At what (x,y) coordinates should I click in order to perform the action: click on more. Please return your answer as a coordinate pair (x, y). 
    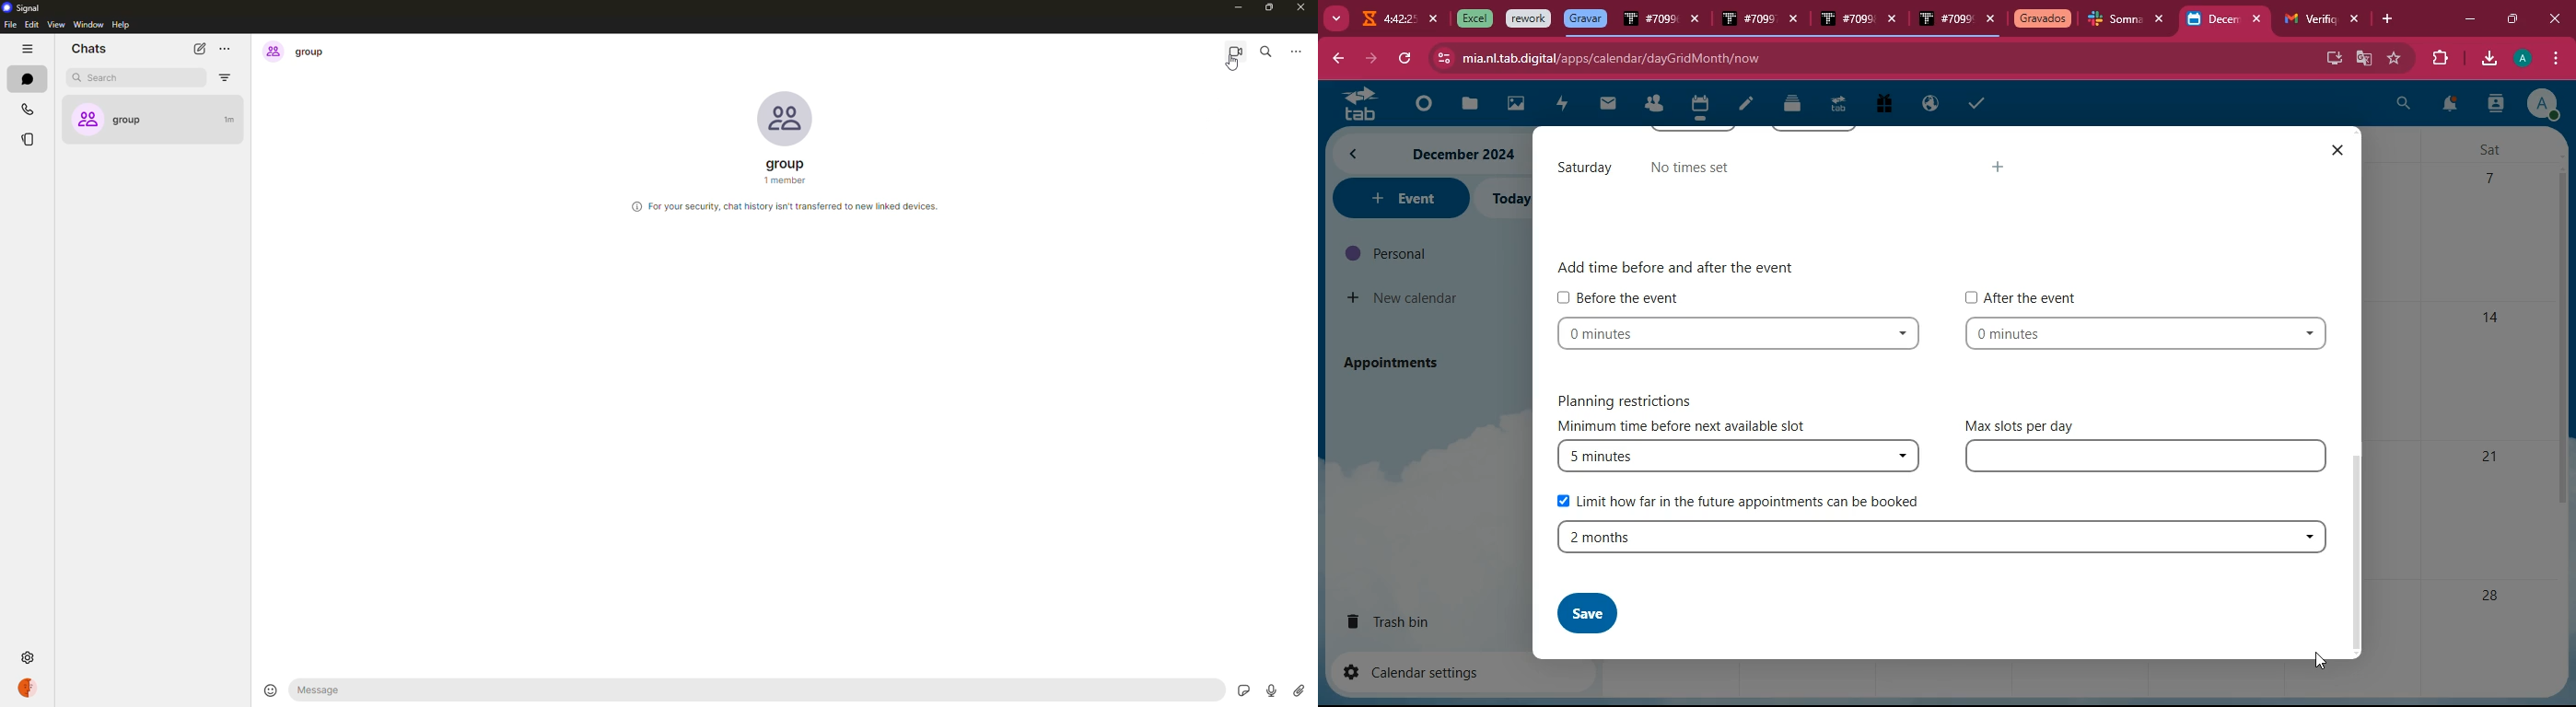
    Looking at the image, I should click on (2002, 165).